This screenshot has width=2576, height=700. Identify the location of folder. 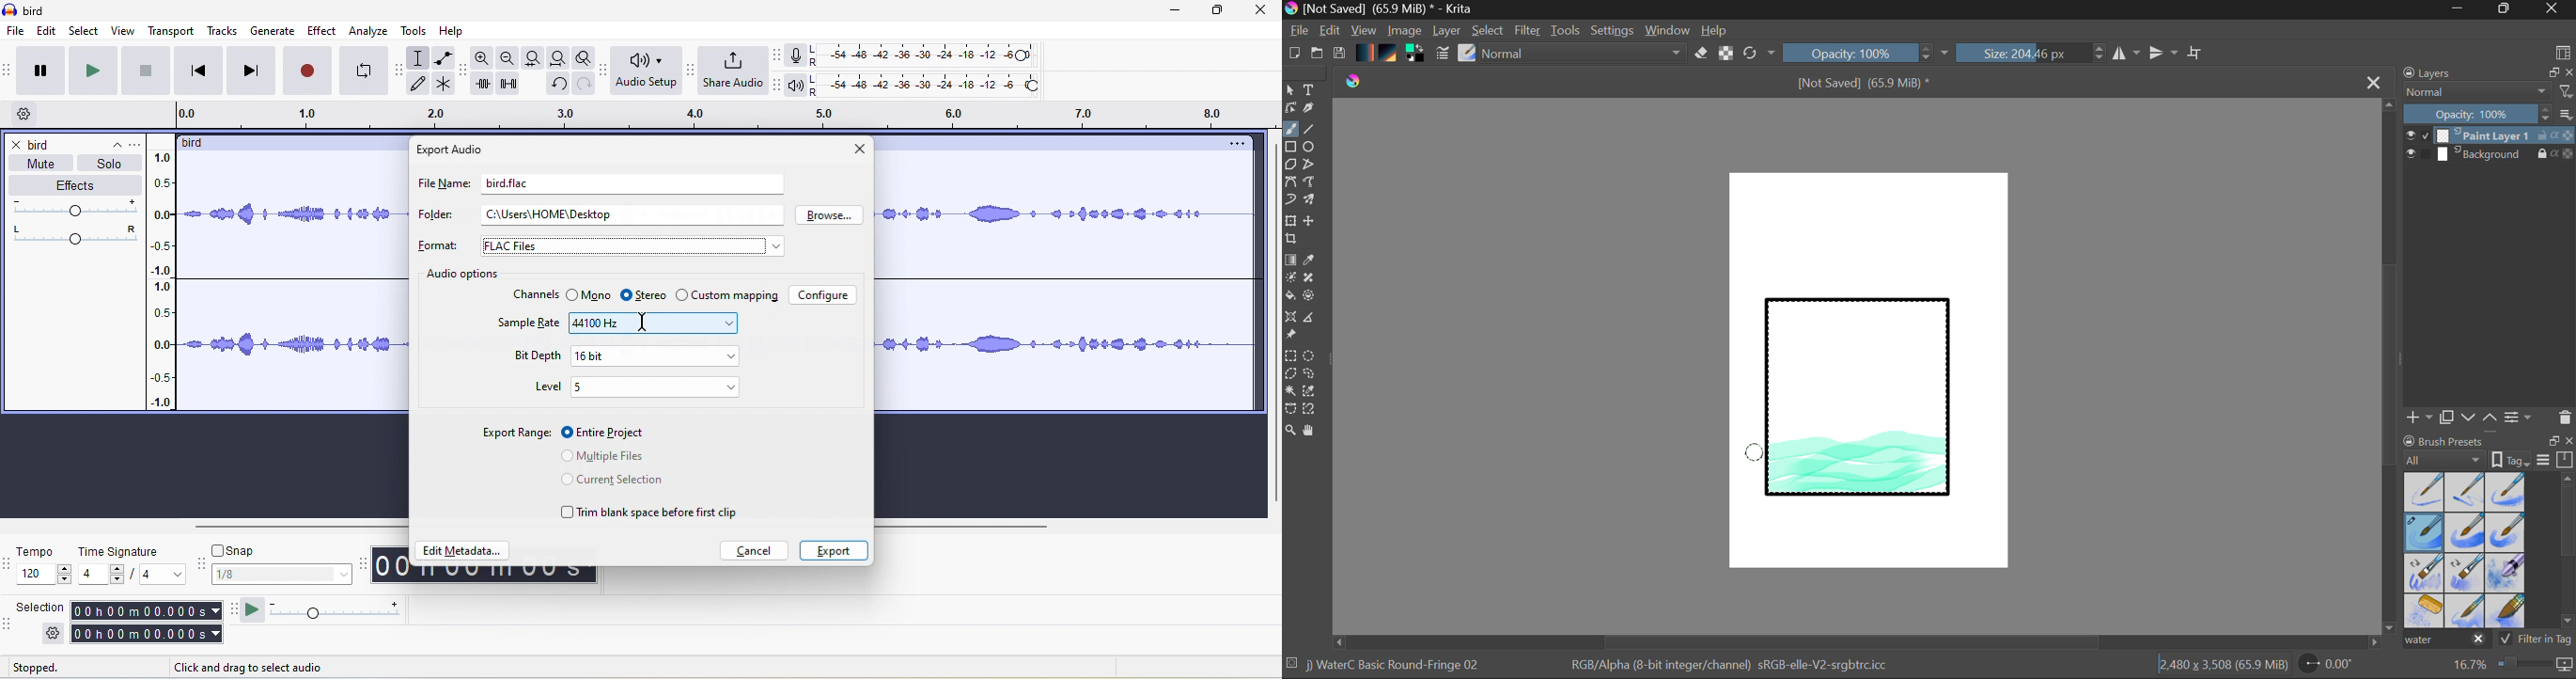
(433, 216).